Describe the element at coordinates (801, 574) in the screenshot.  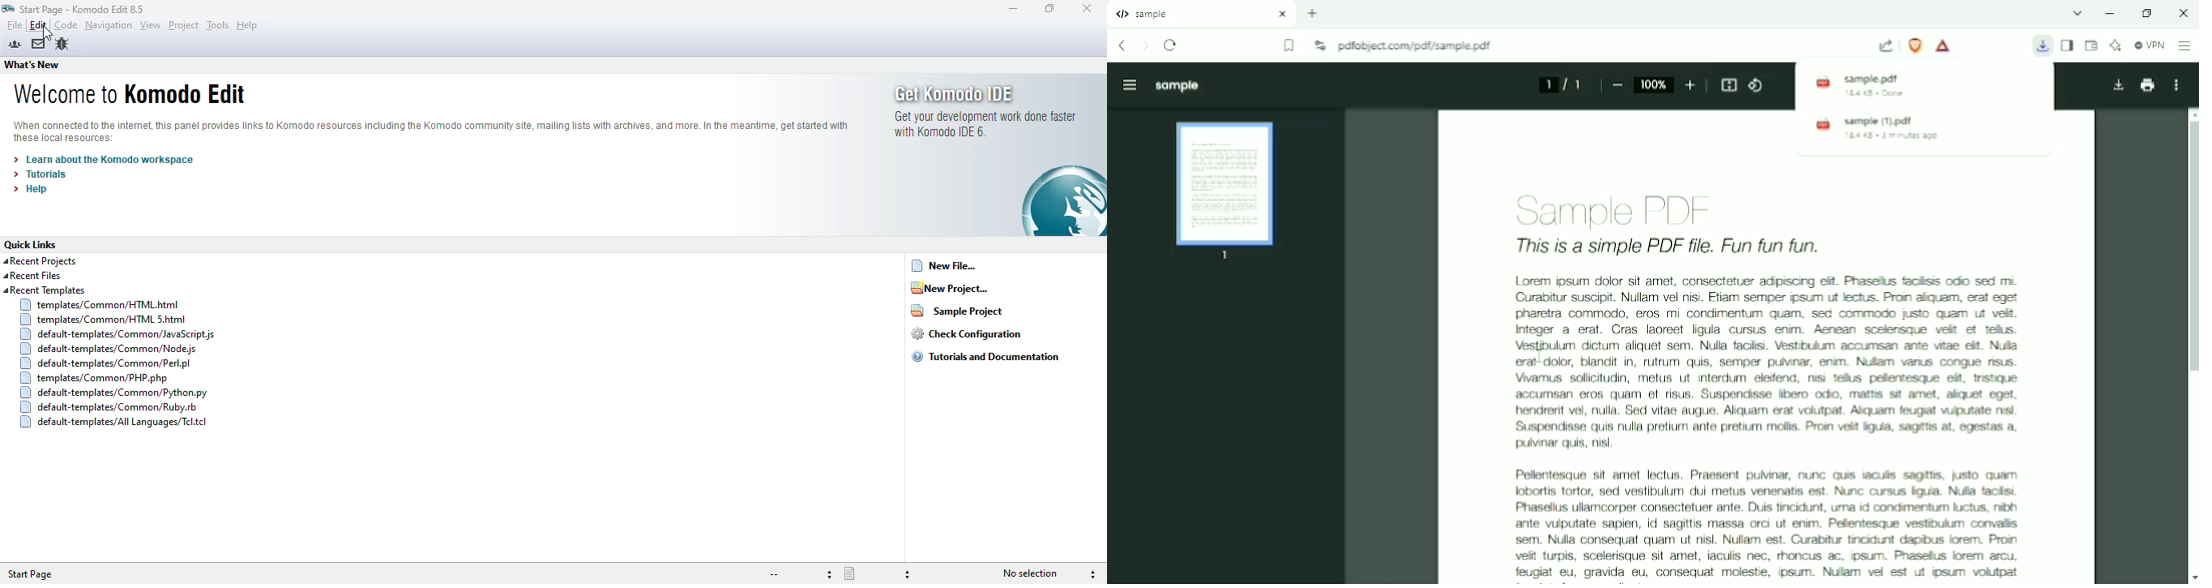
I see `file encoding` at that location.